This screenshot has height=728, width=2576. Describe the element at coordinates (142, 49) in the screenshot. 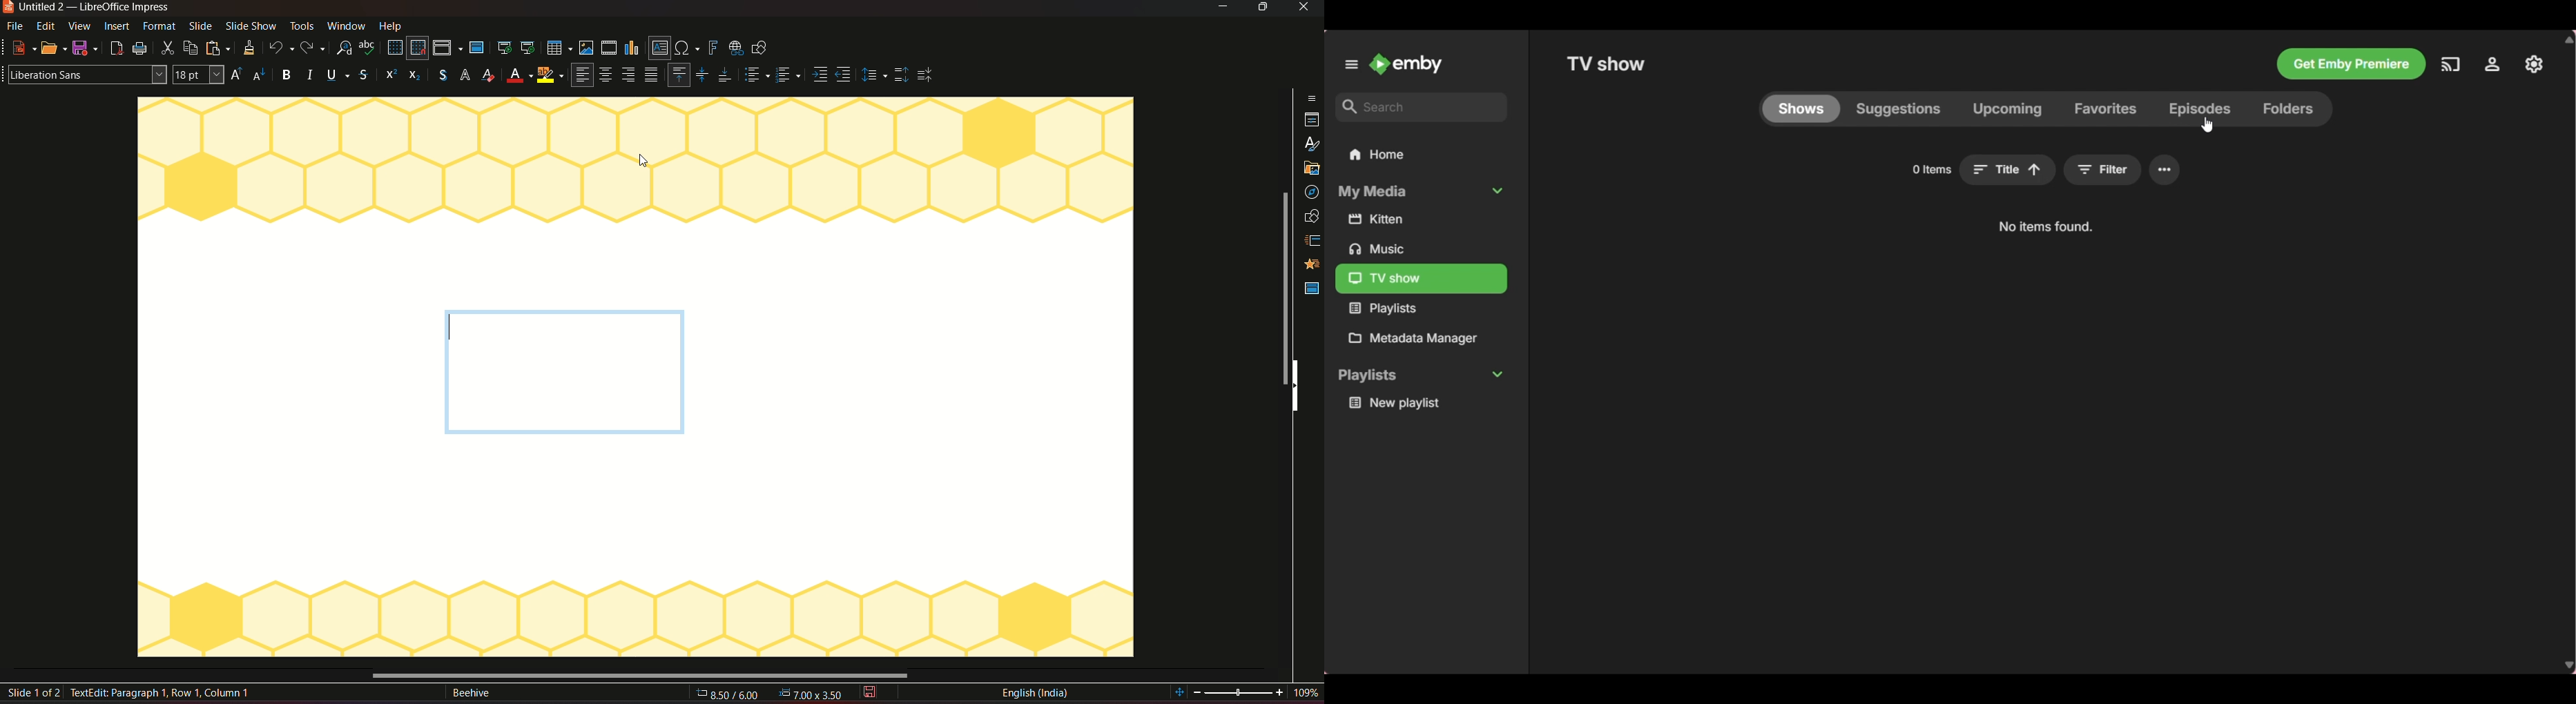

I see `print` at that location.